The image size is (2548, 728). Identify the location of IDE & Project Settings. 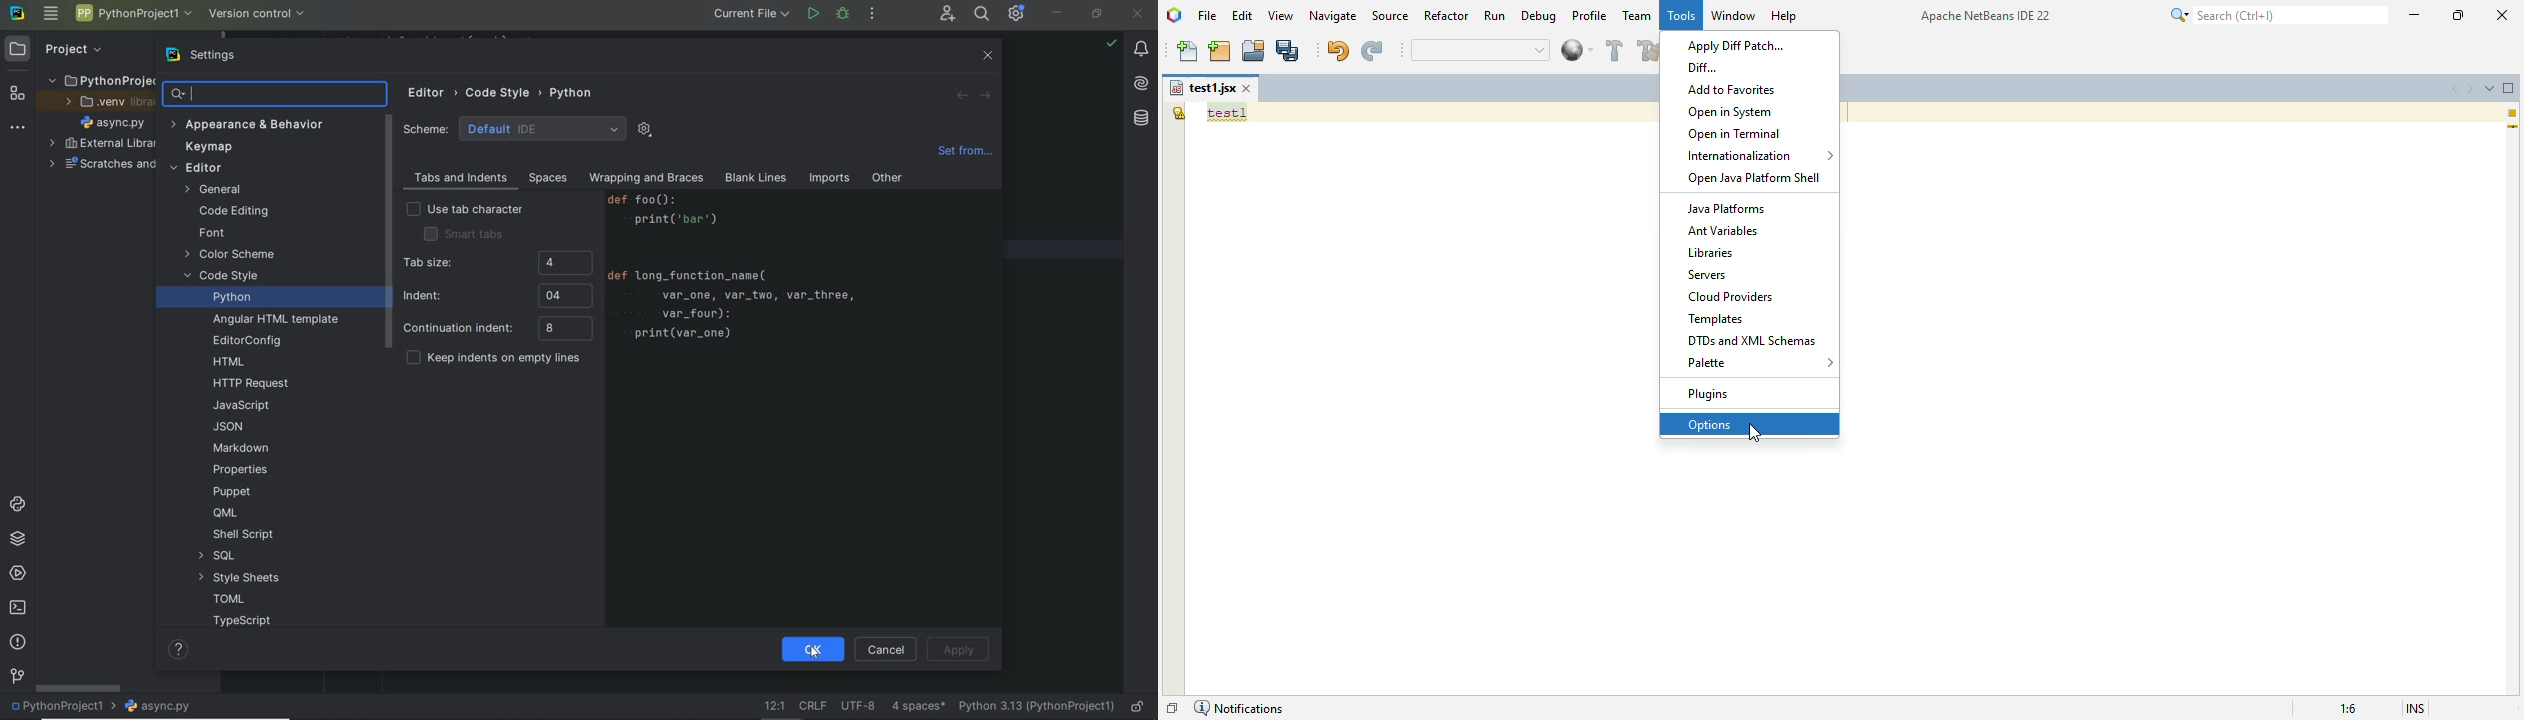
(1017, 13).